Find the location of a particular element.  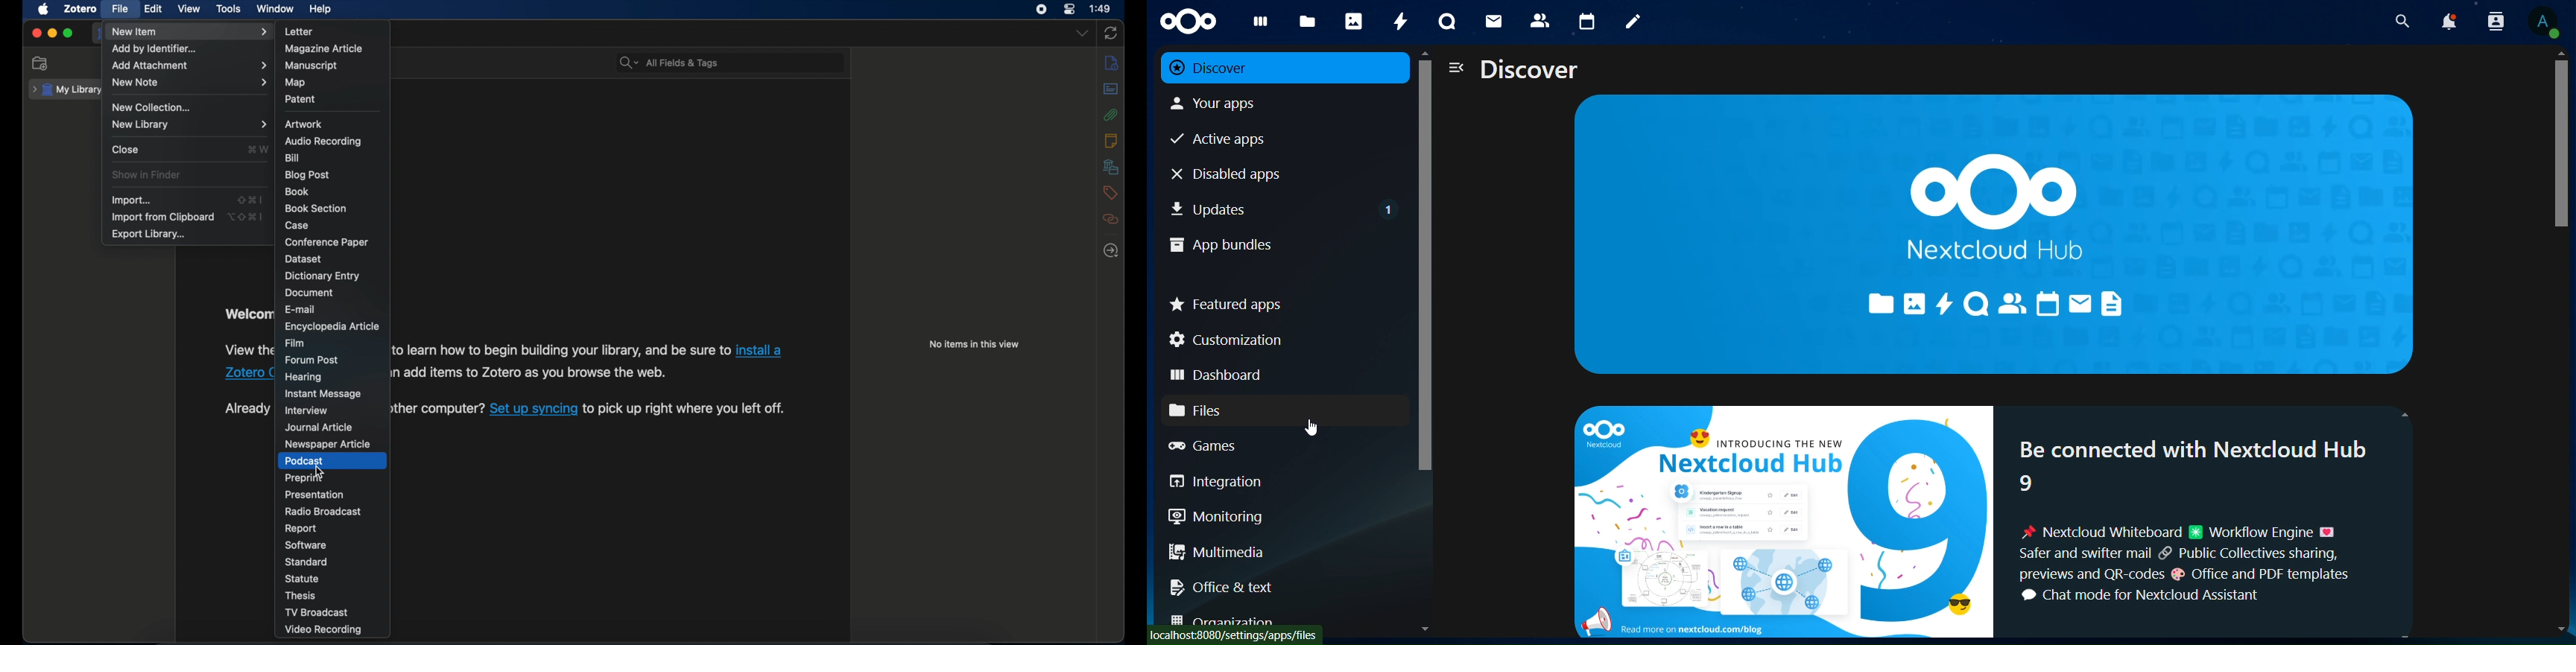

cursor is located at coordinates (1424, 349).